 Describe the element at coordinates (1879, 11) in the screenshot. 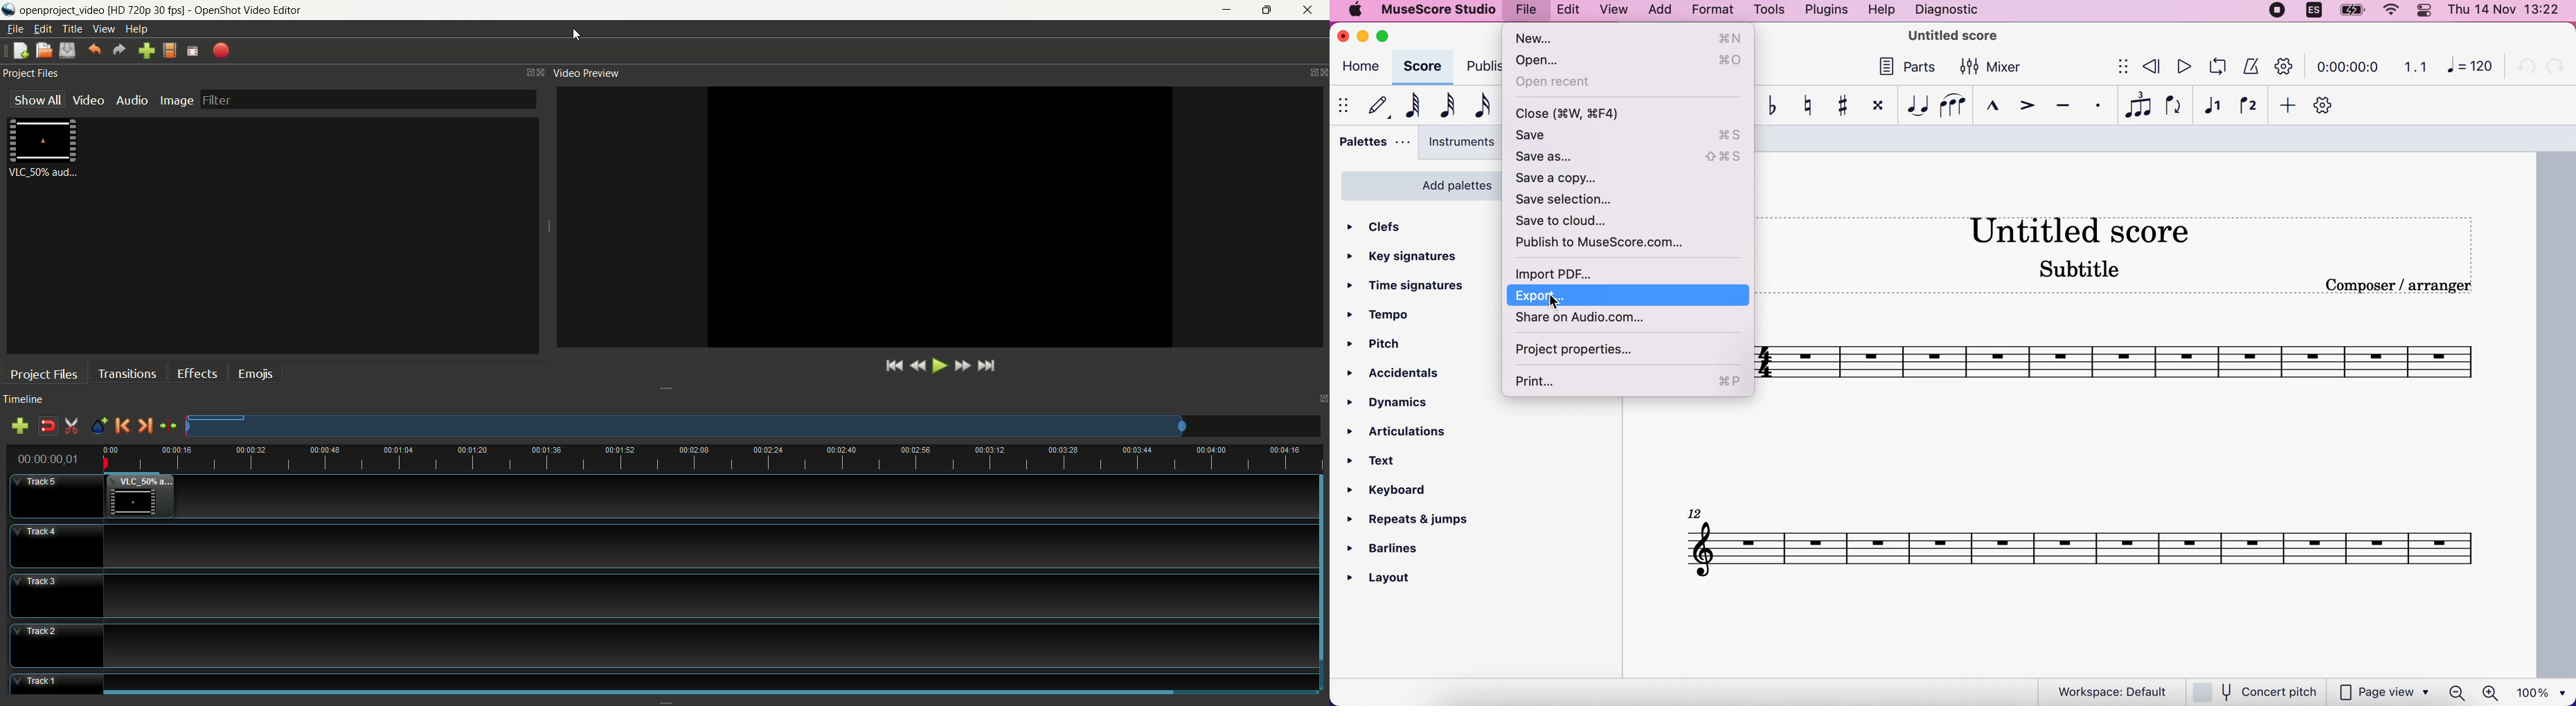

I see `help` at that location.